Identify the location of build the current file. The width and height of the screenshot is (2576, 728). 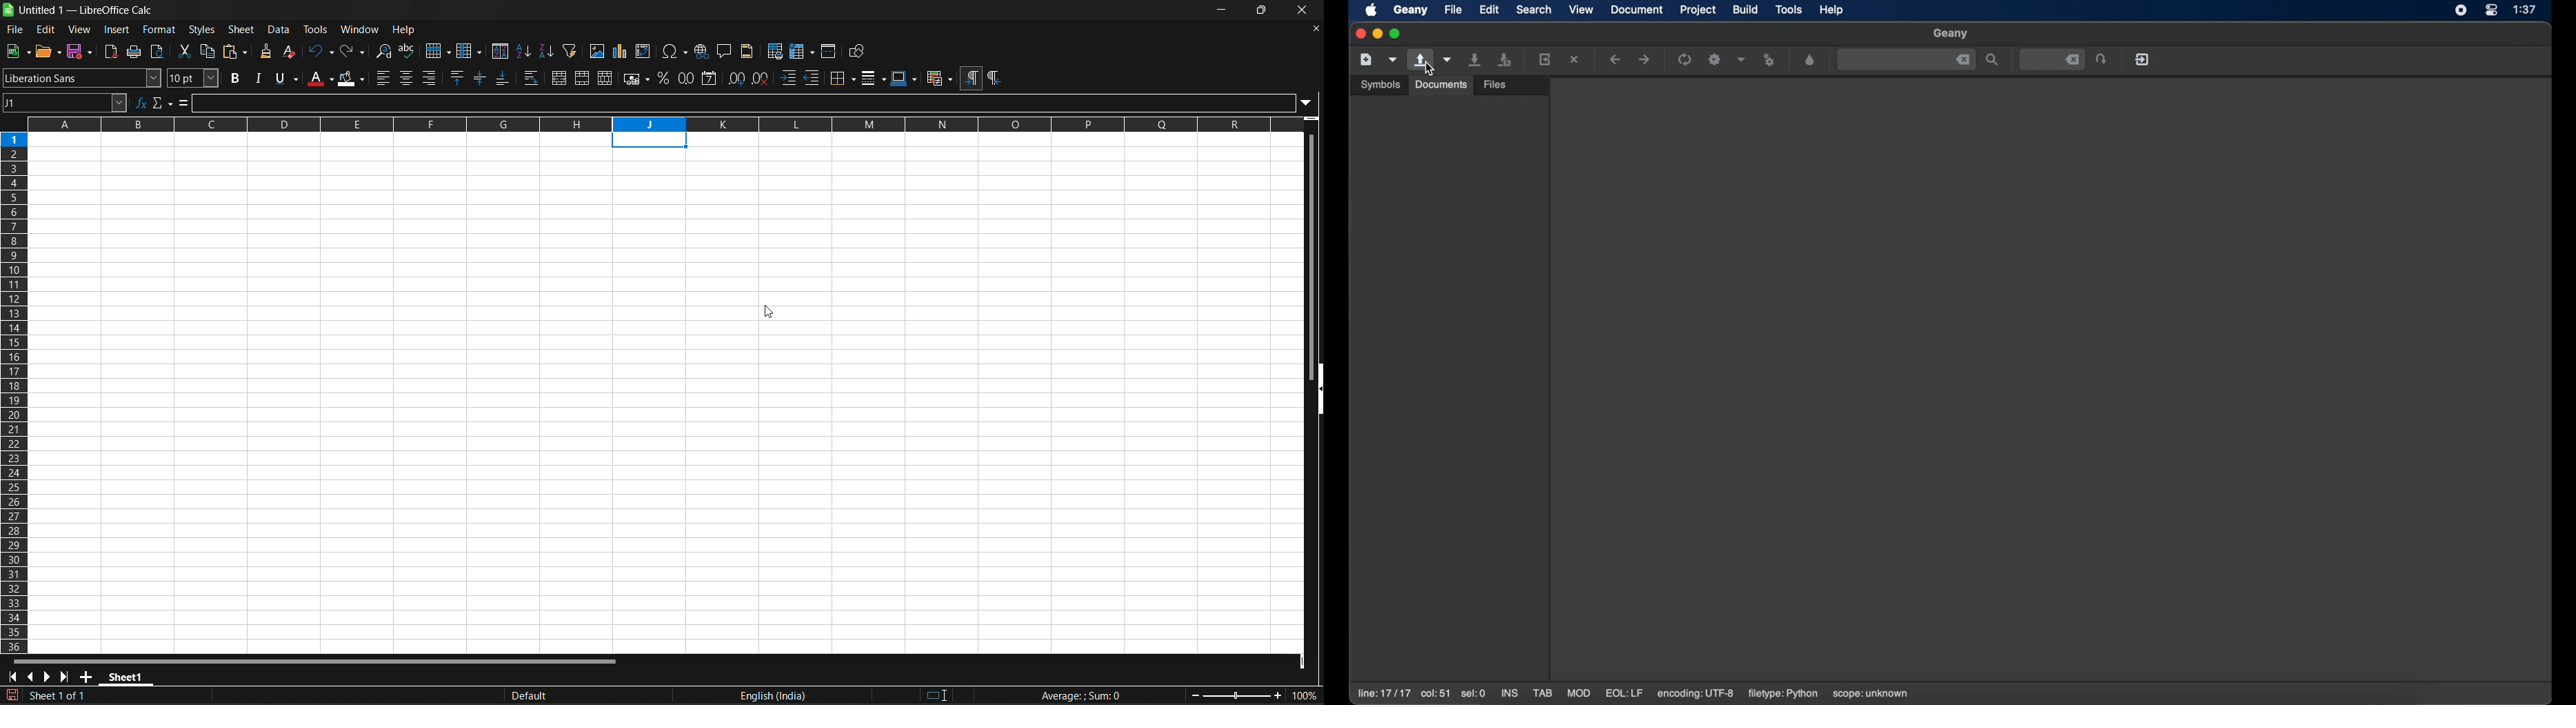
(1715, 59).